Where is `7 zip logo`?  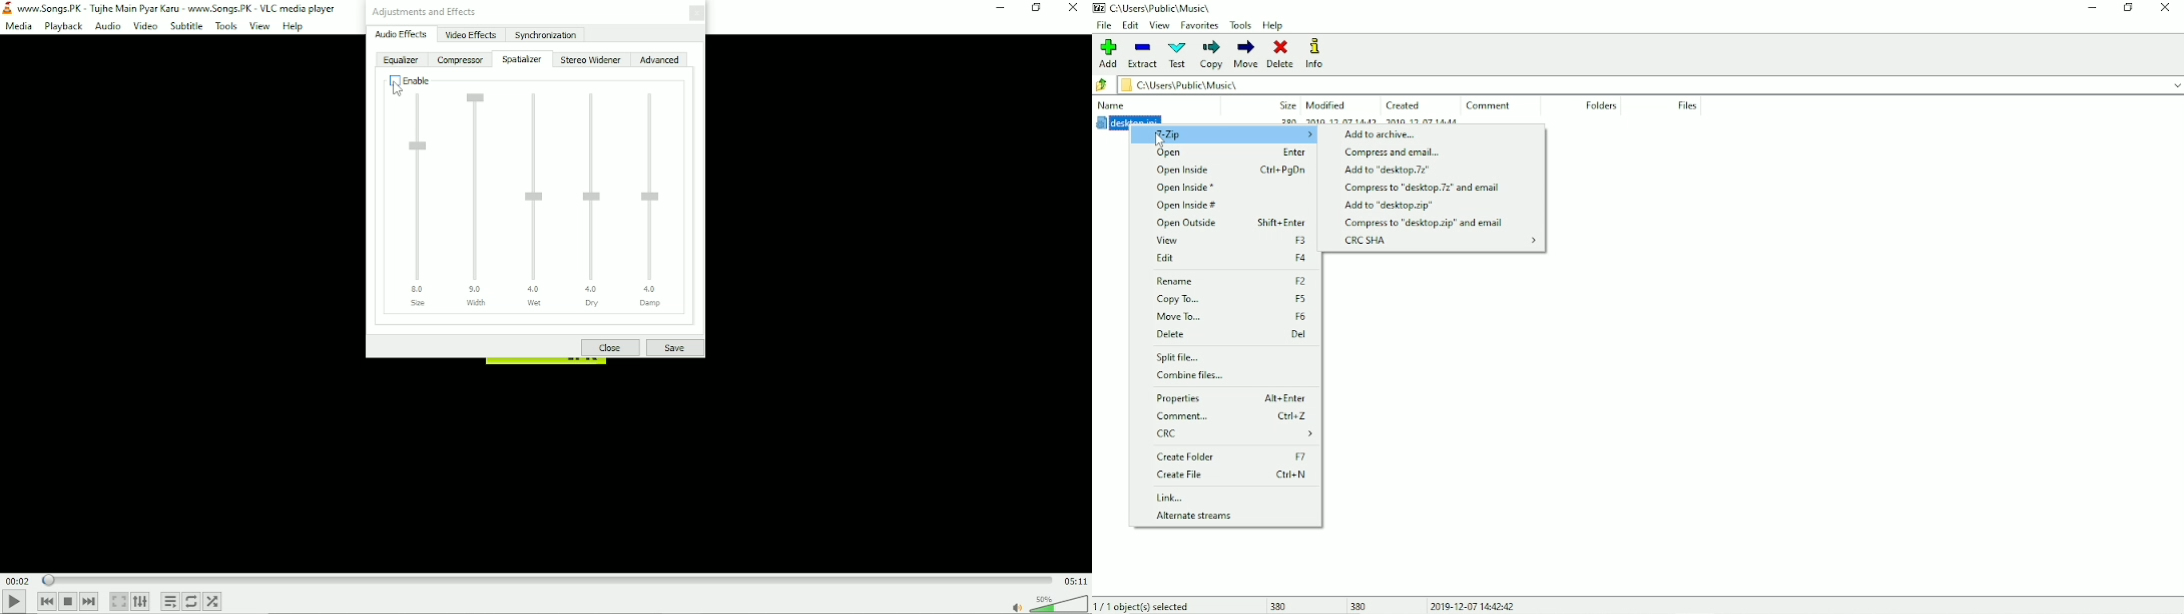
7 zip logo is located at coordinates (1101, 8).